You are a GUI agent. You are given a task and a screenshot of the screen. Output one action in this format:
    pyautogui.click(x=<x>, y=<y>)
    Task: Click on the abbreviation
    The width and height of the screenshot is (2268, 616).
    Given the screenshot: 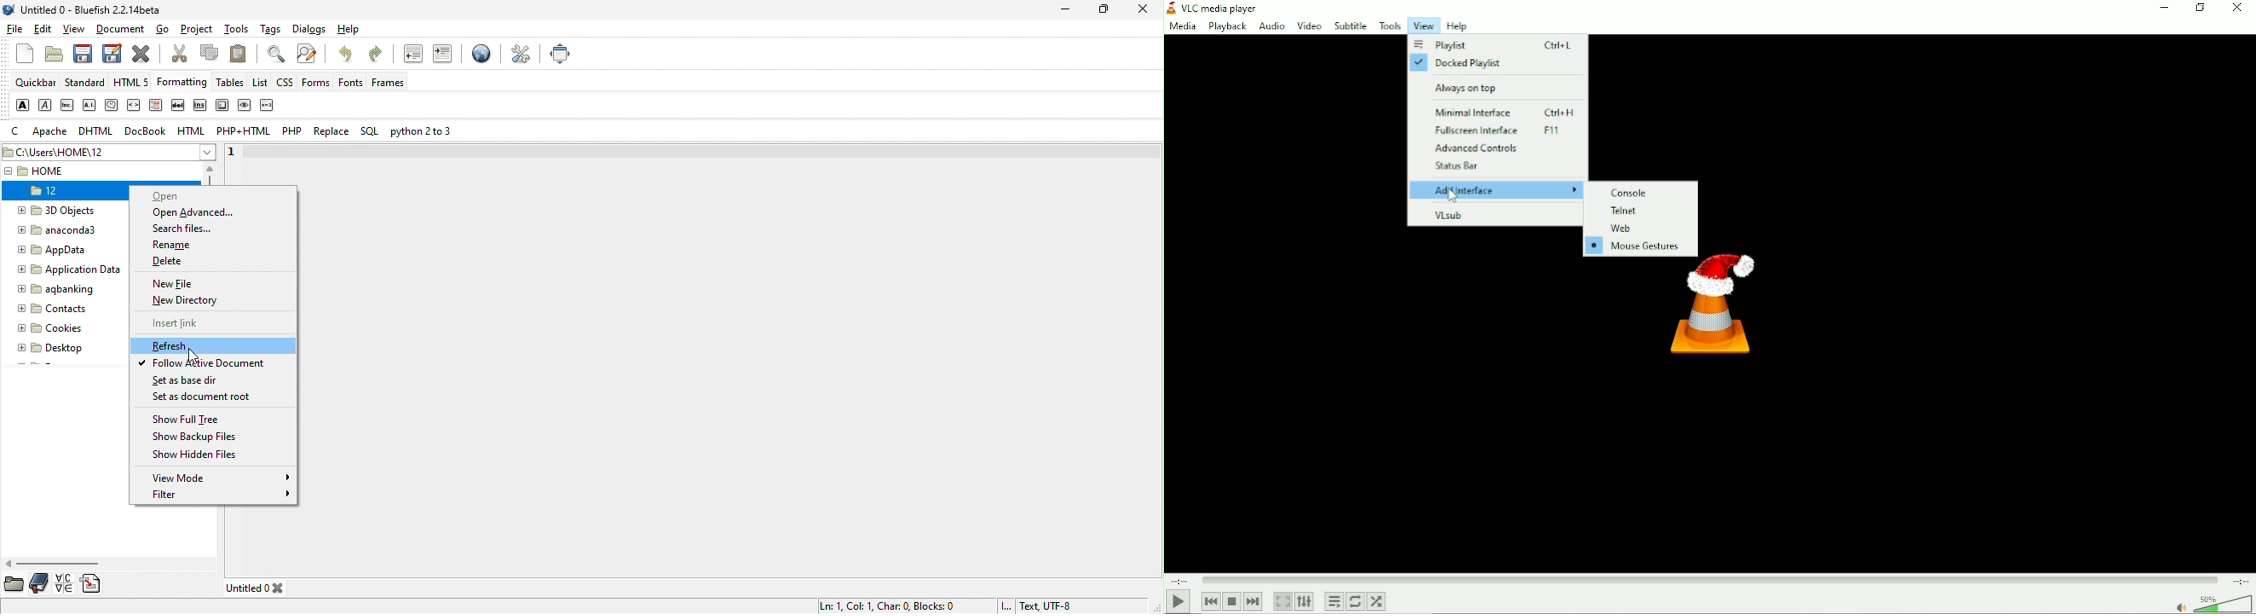 What is the action you would take?
    pyautogui.click(x=67, y=106)
    